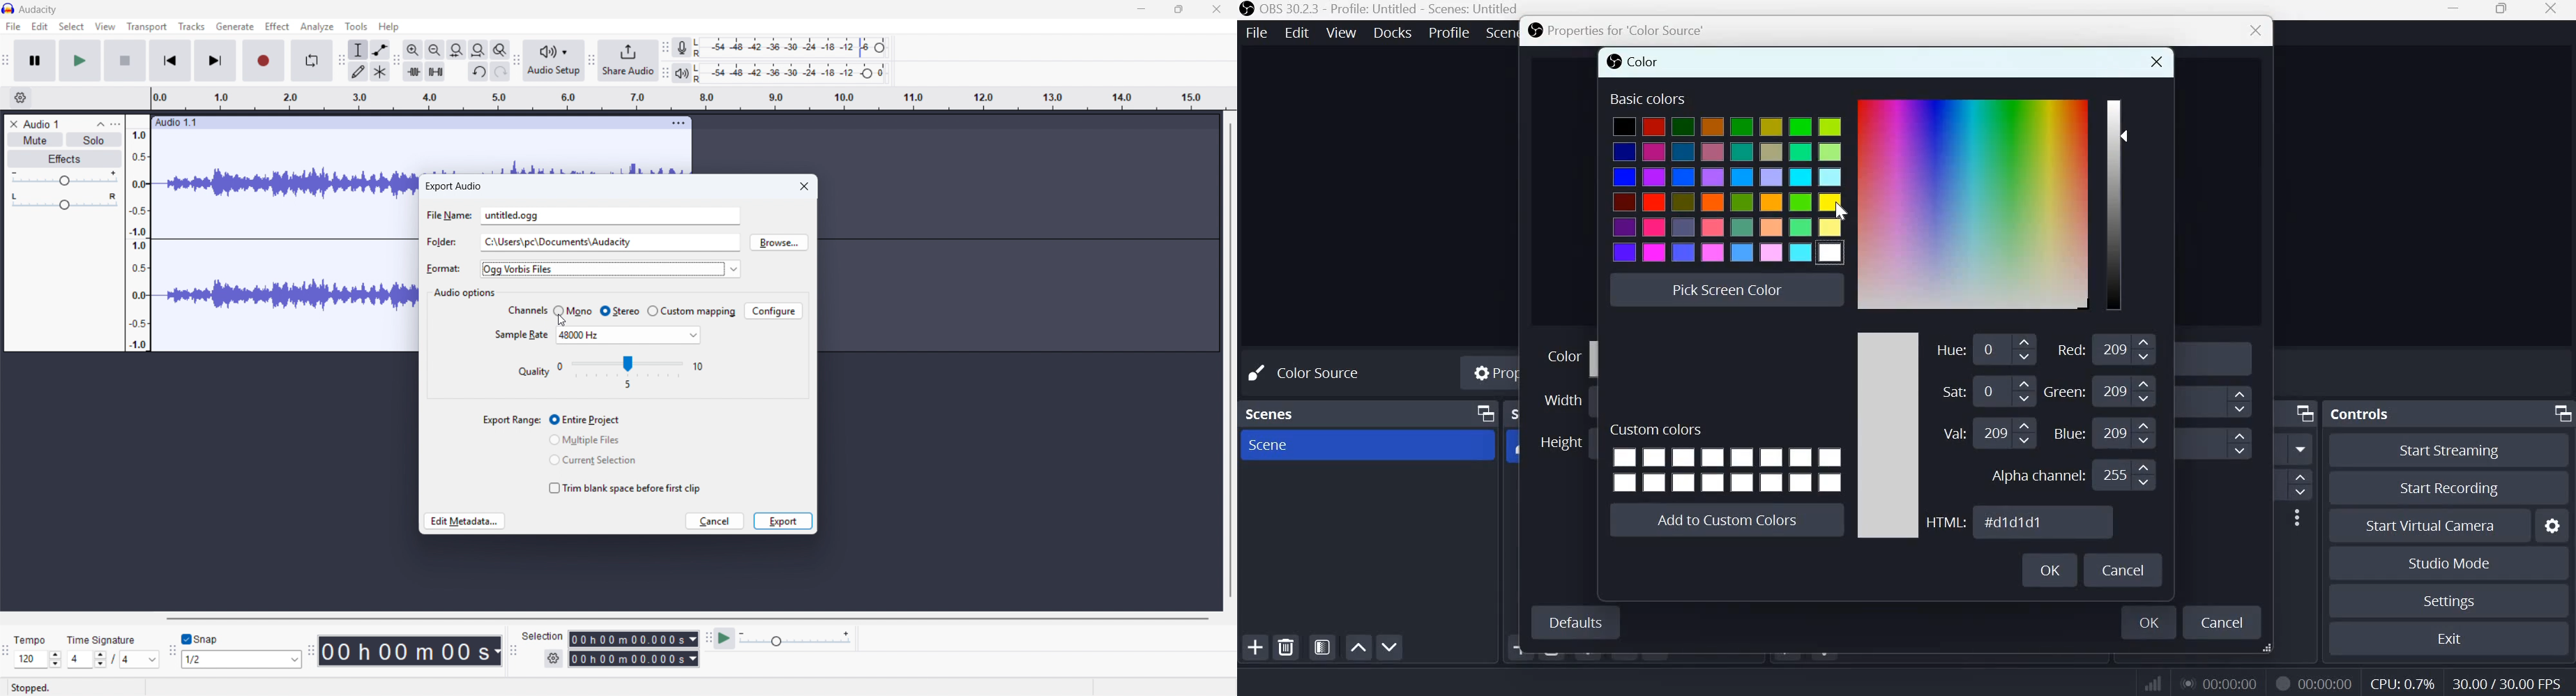  Describe the element at coordinates (396, 61) in the screenshot. I see `Edit toolbar ` at that location.